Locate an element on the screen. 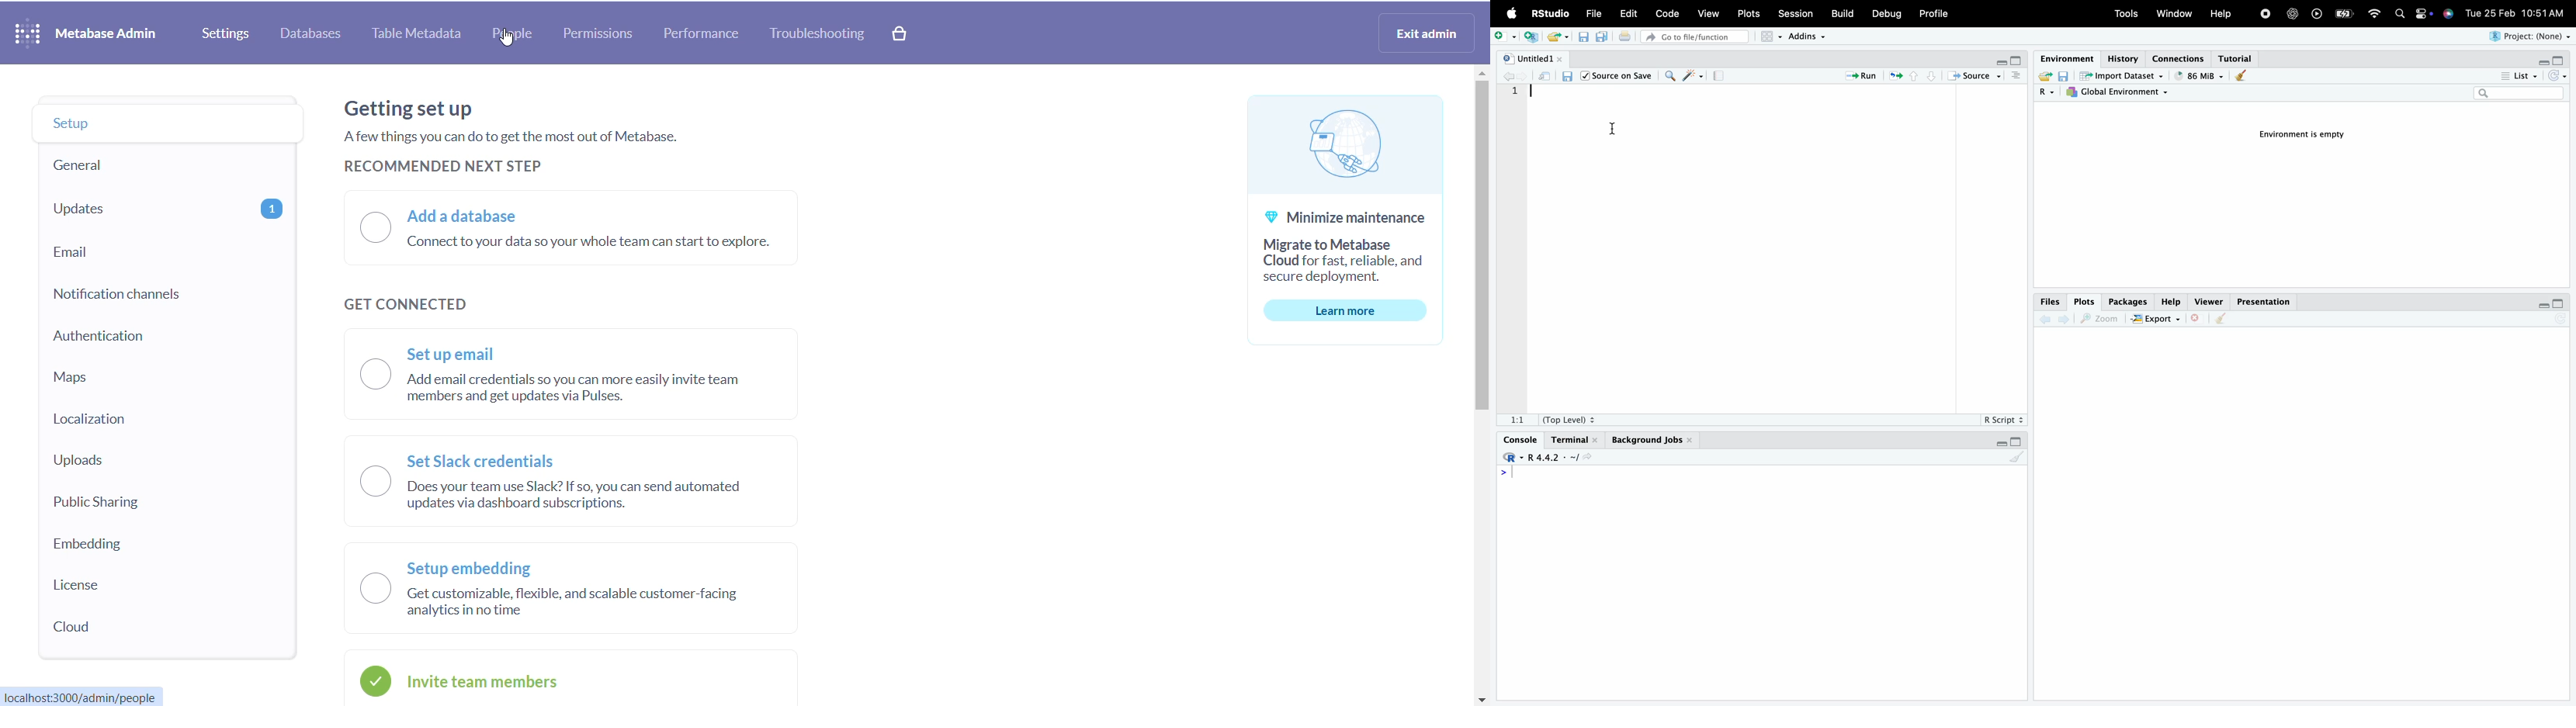 This screenshot has height=728, width=2576. add script is located at coordinates (1505, 34).